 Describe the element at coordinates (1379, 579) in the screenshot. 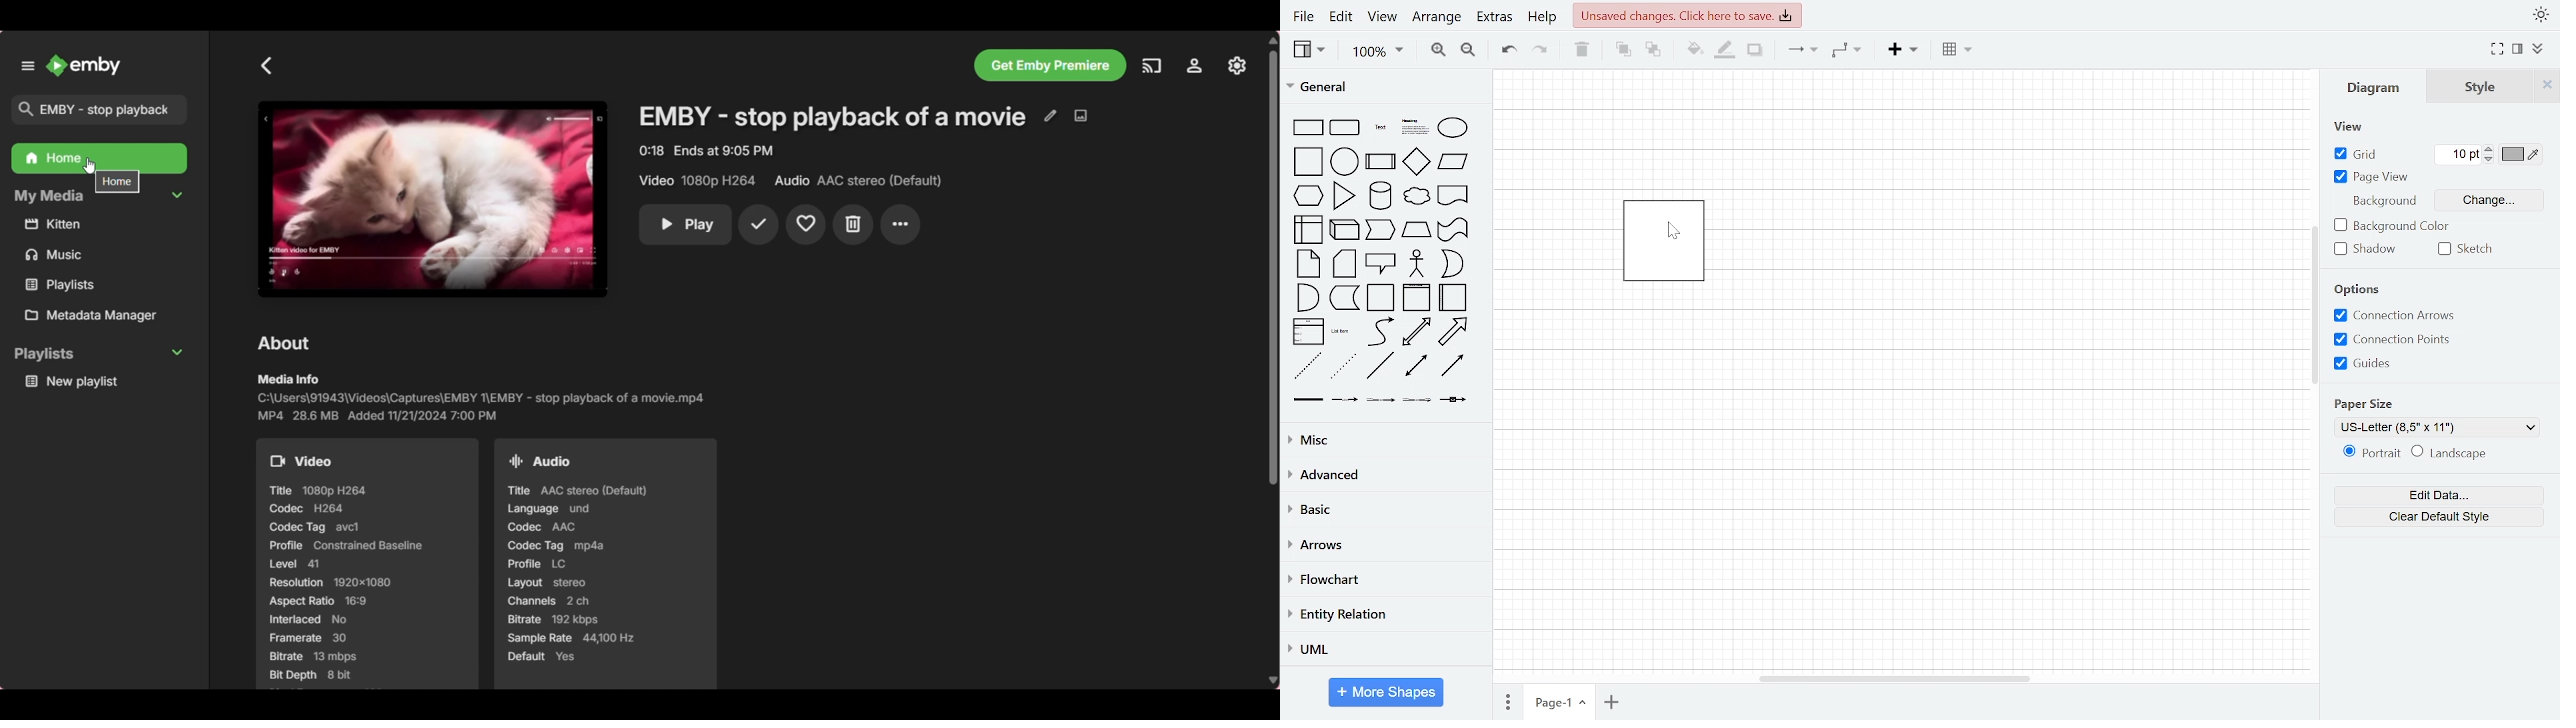

I see `flowchart` at that location.